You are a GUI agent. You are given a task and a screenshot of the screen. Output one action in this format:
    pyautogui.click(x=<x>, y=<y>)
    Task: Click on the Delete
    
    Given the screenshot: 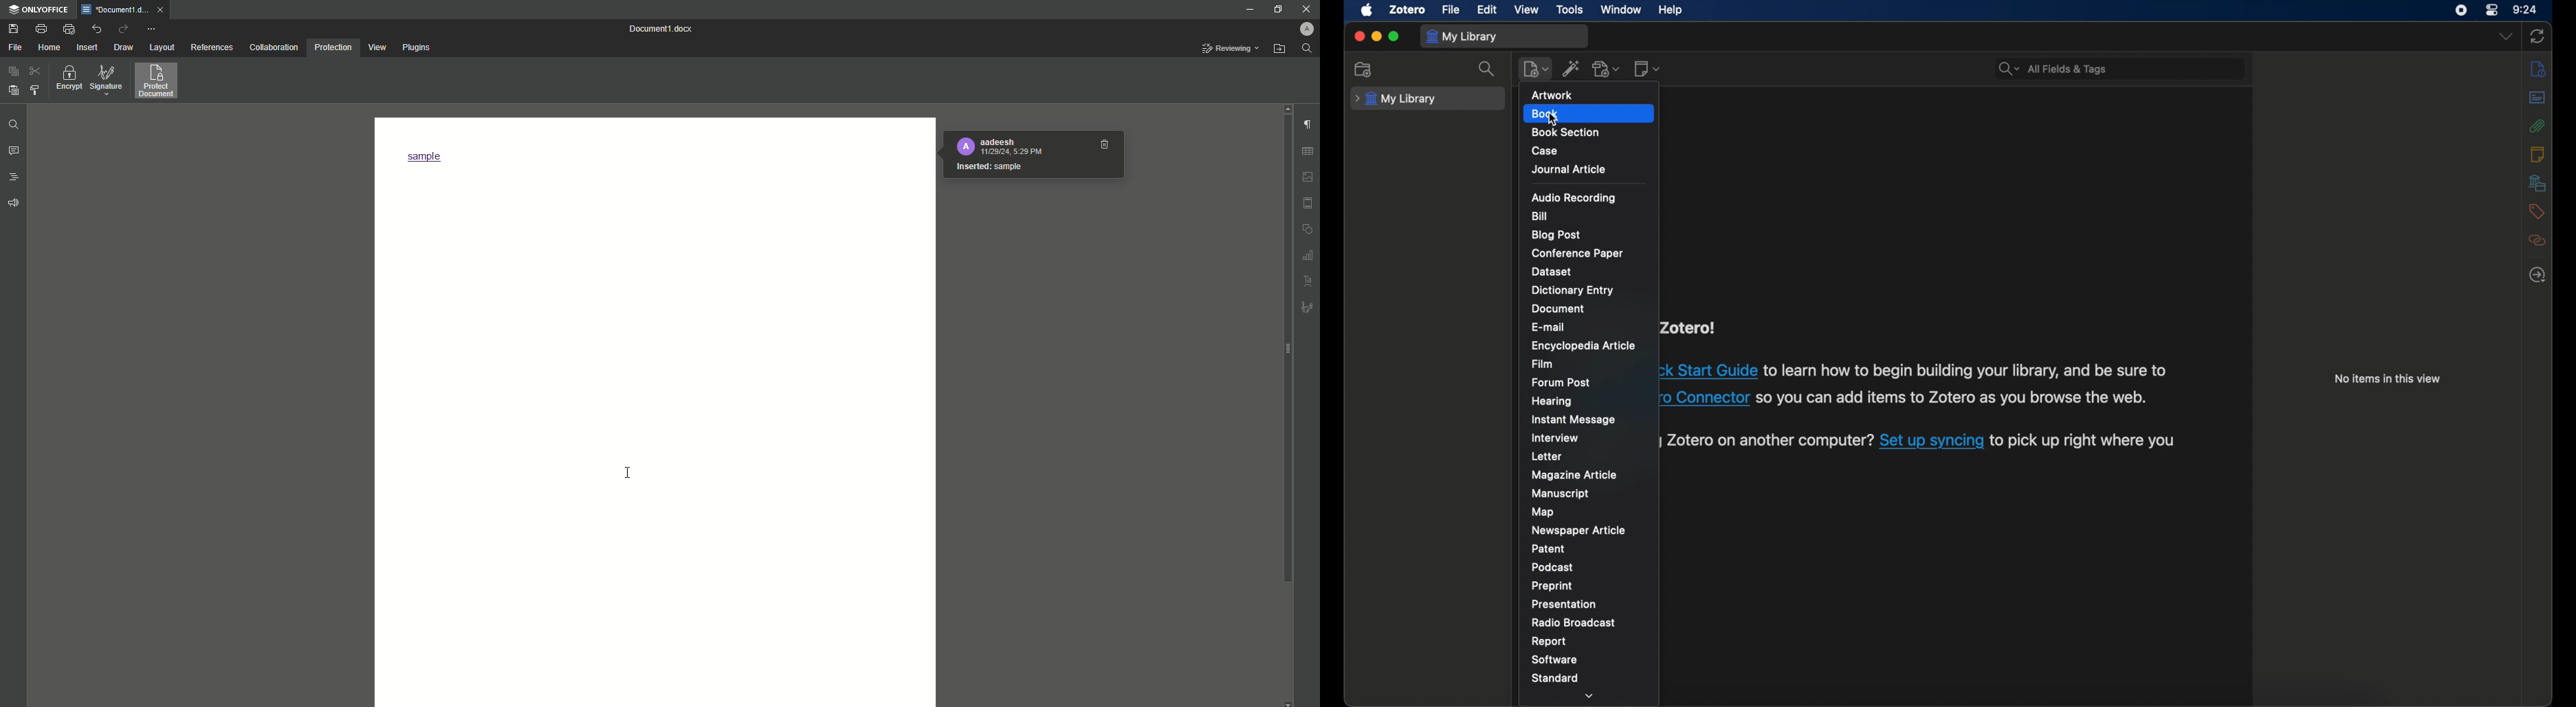 What is the action you would take?
    pyautogui.click(x=1105, y=144)
    